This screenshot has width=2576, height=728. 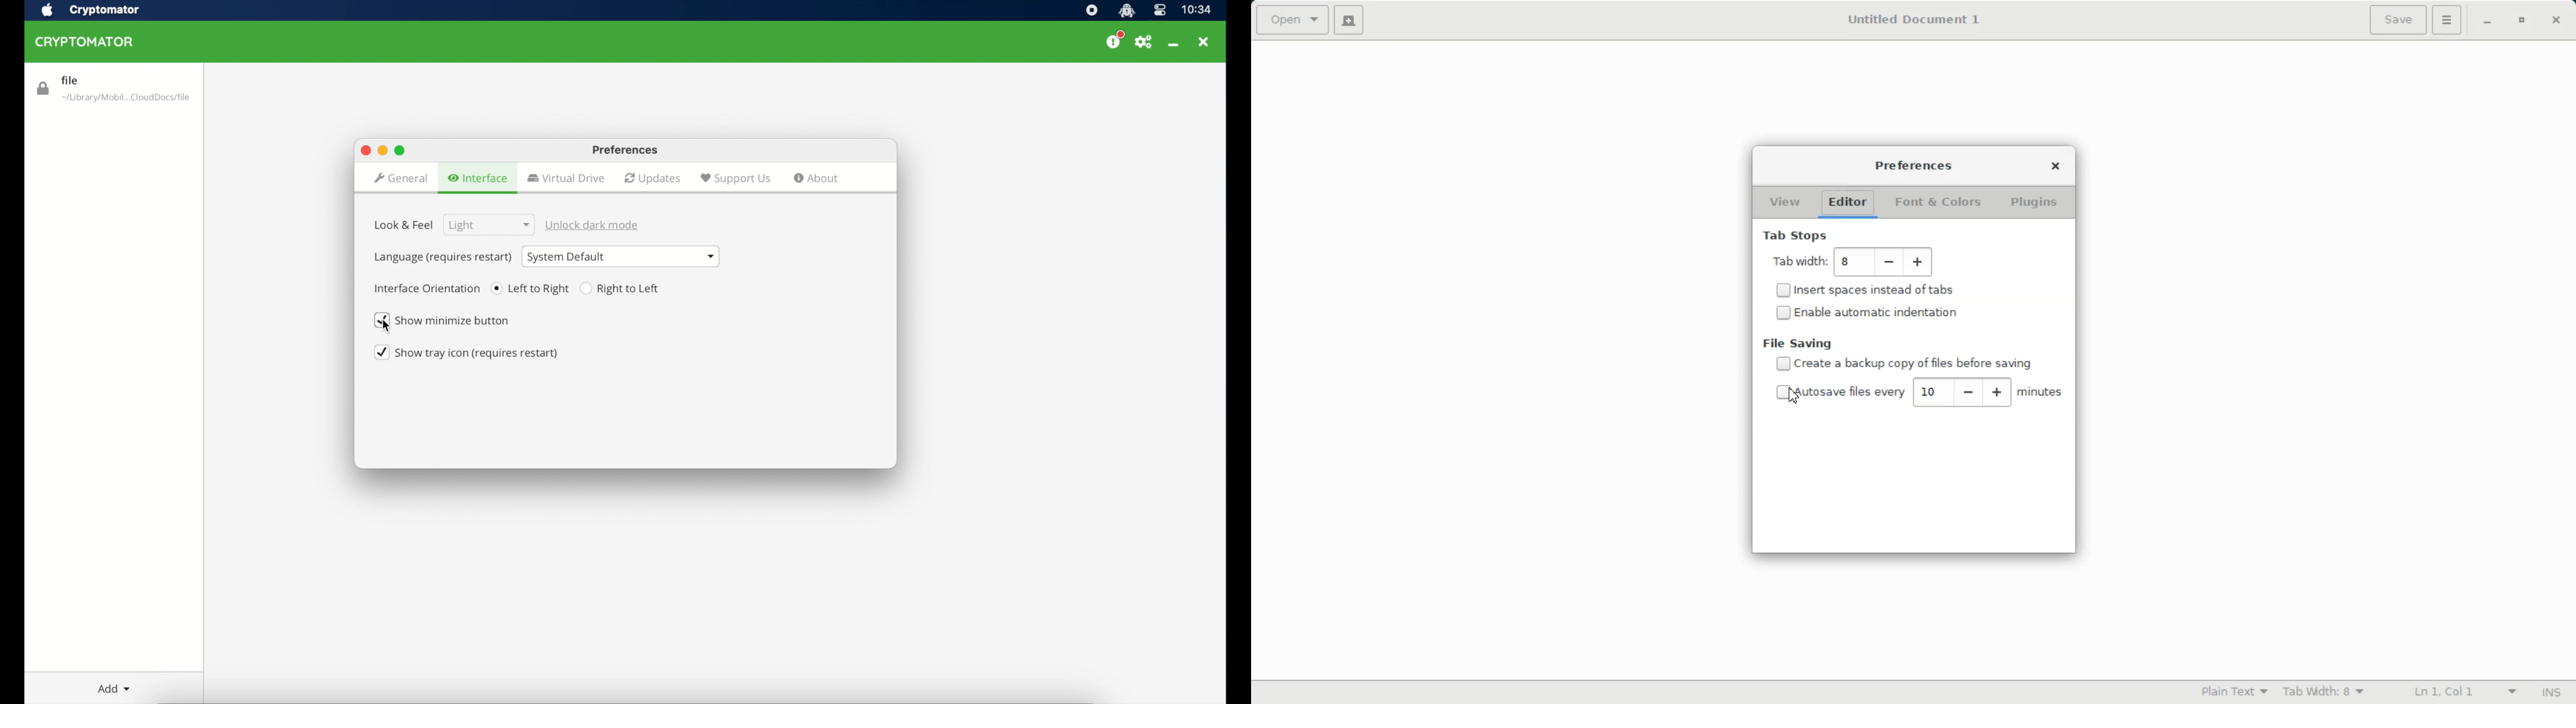 What do you see at coordinates (443, 258) in the screenshot?
I see `language` at bounding box center [443, 258].